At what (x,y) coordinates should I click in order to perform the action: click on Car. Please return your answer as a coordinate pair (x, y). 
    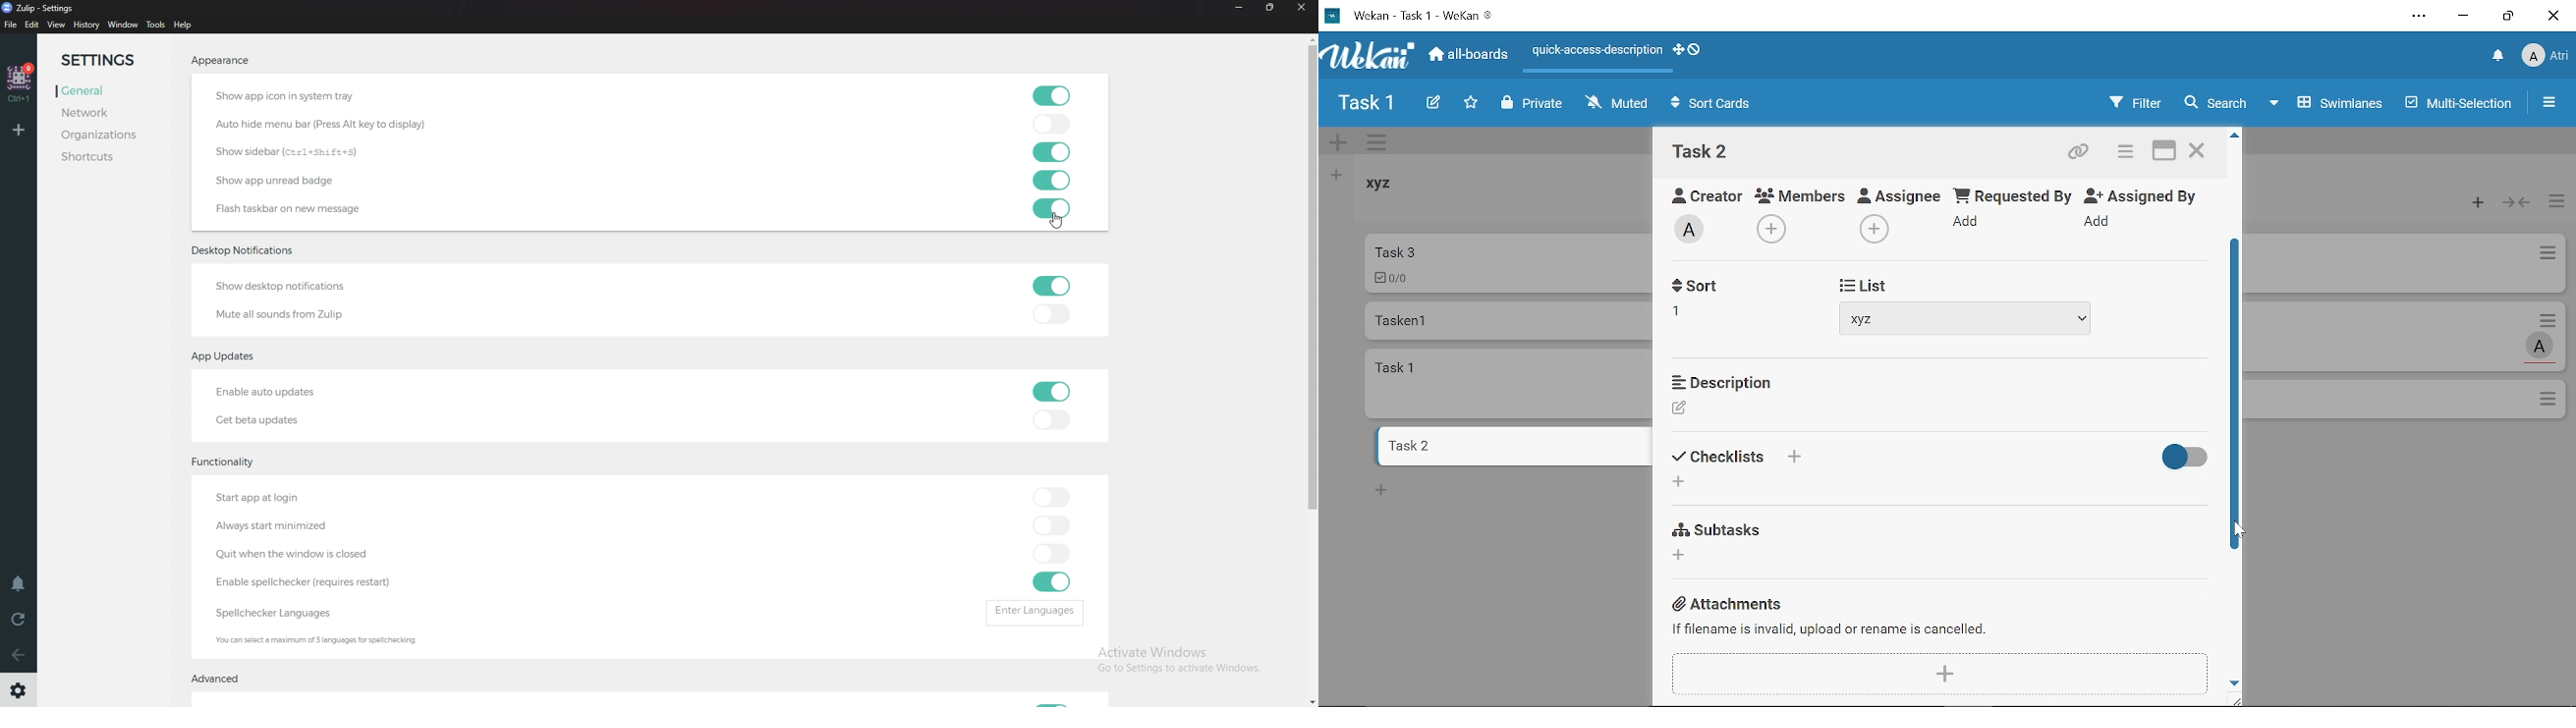
    Looking at the image, I should click on (1507, 262).